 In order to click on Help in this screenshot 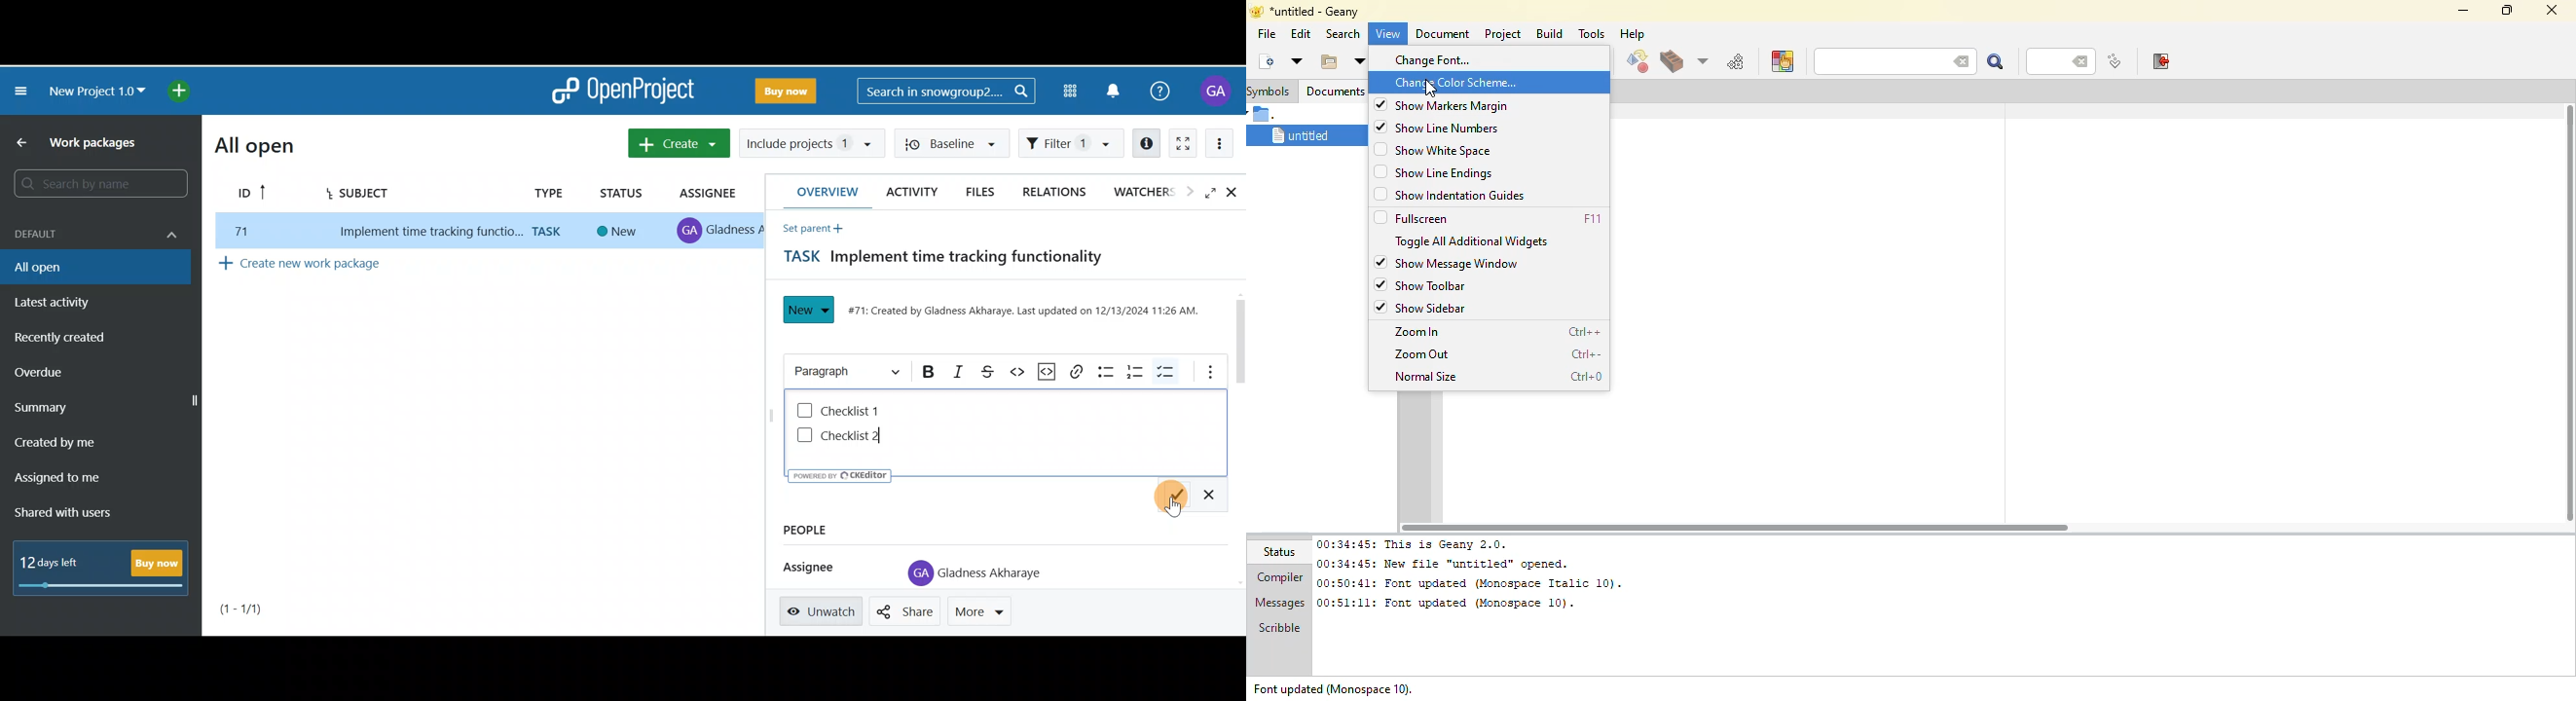, I will do `click(1163, 95)`.